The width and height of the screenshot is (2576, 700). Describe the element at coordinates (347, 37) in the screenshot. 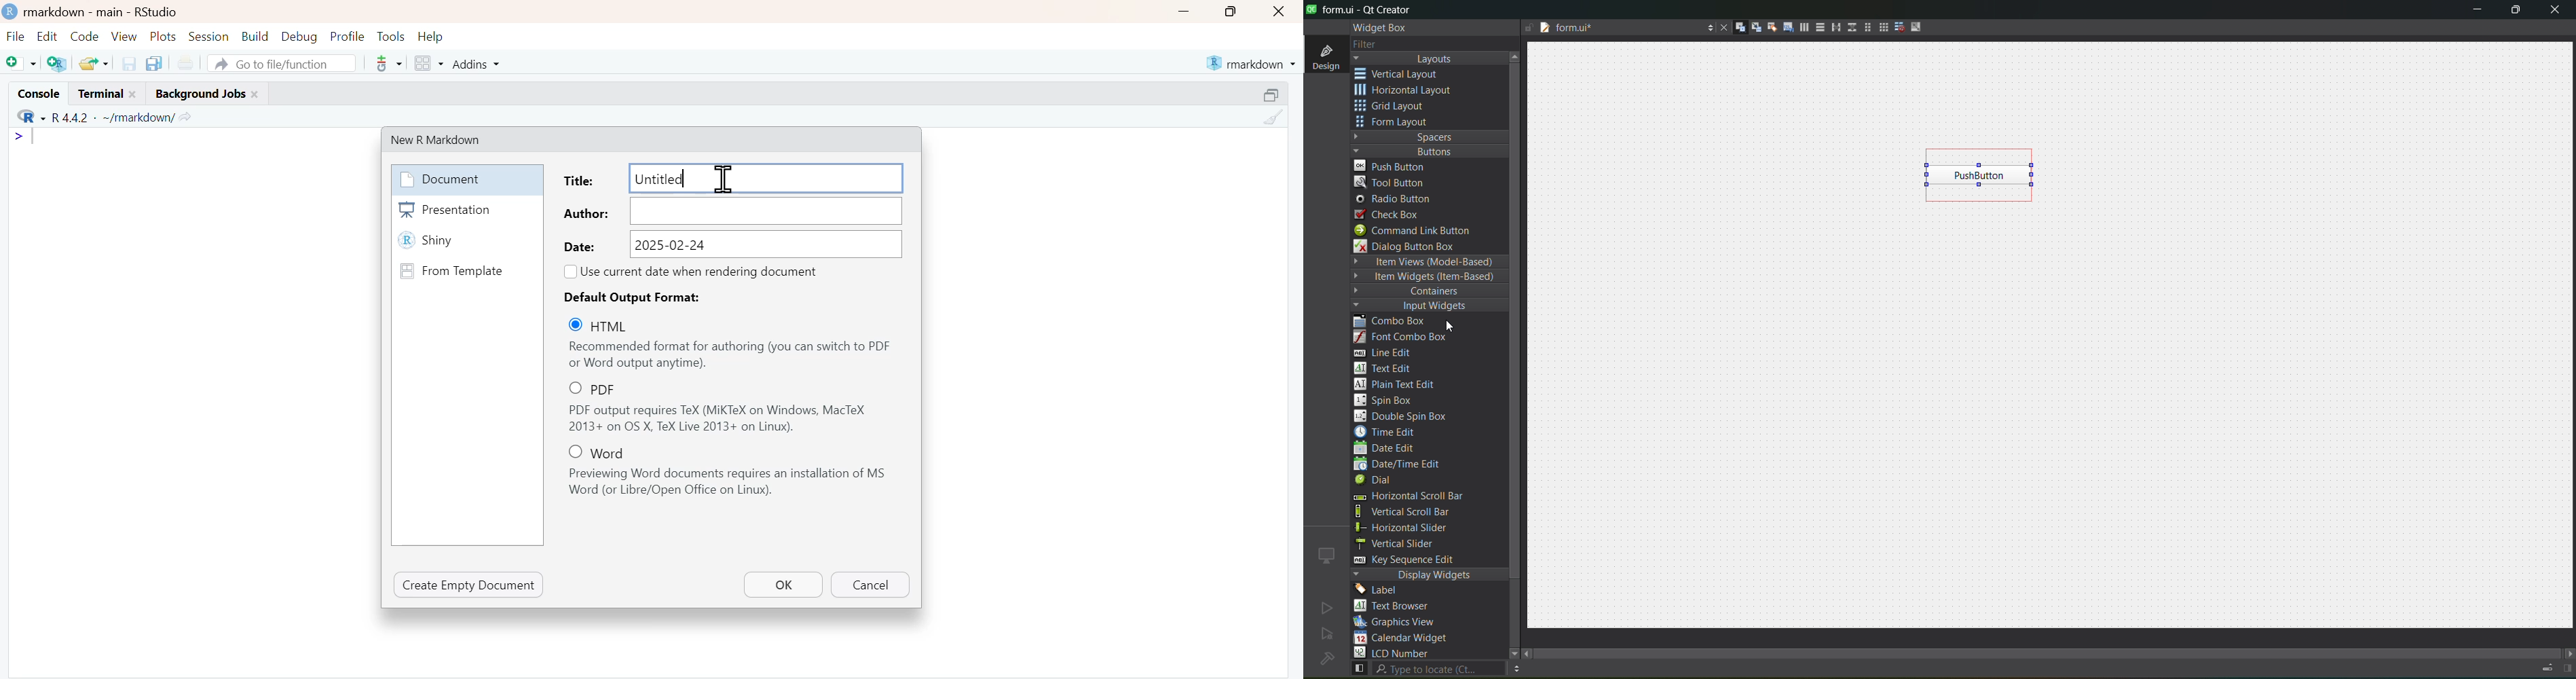

I see `Profile` at that location.